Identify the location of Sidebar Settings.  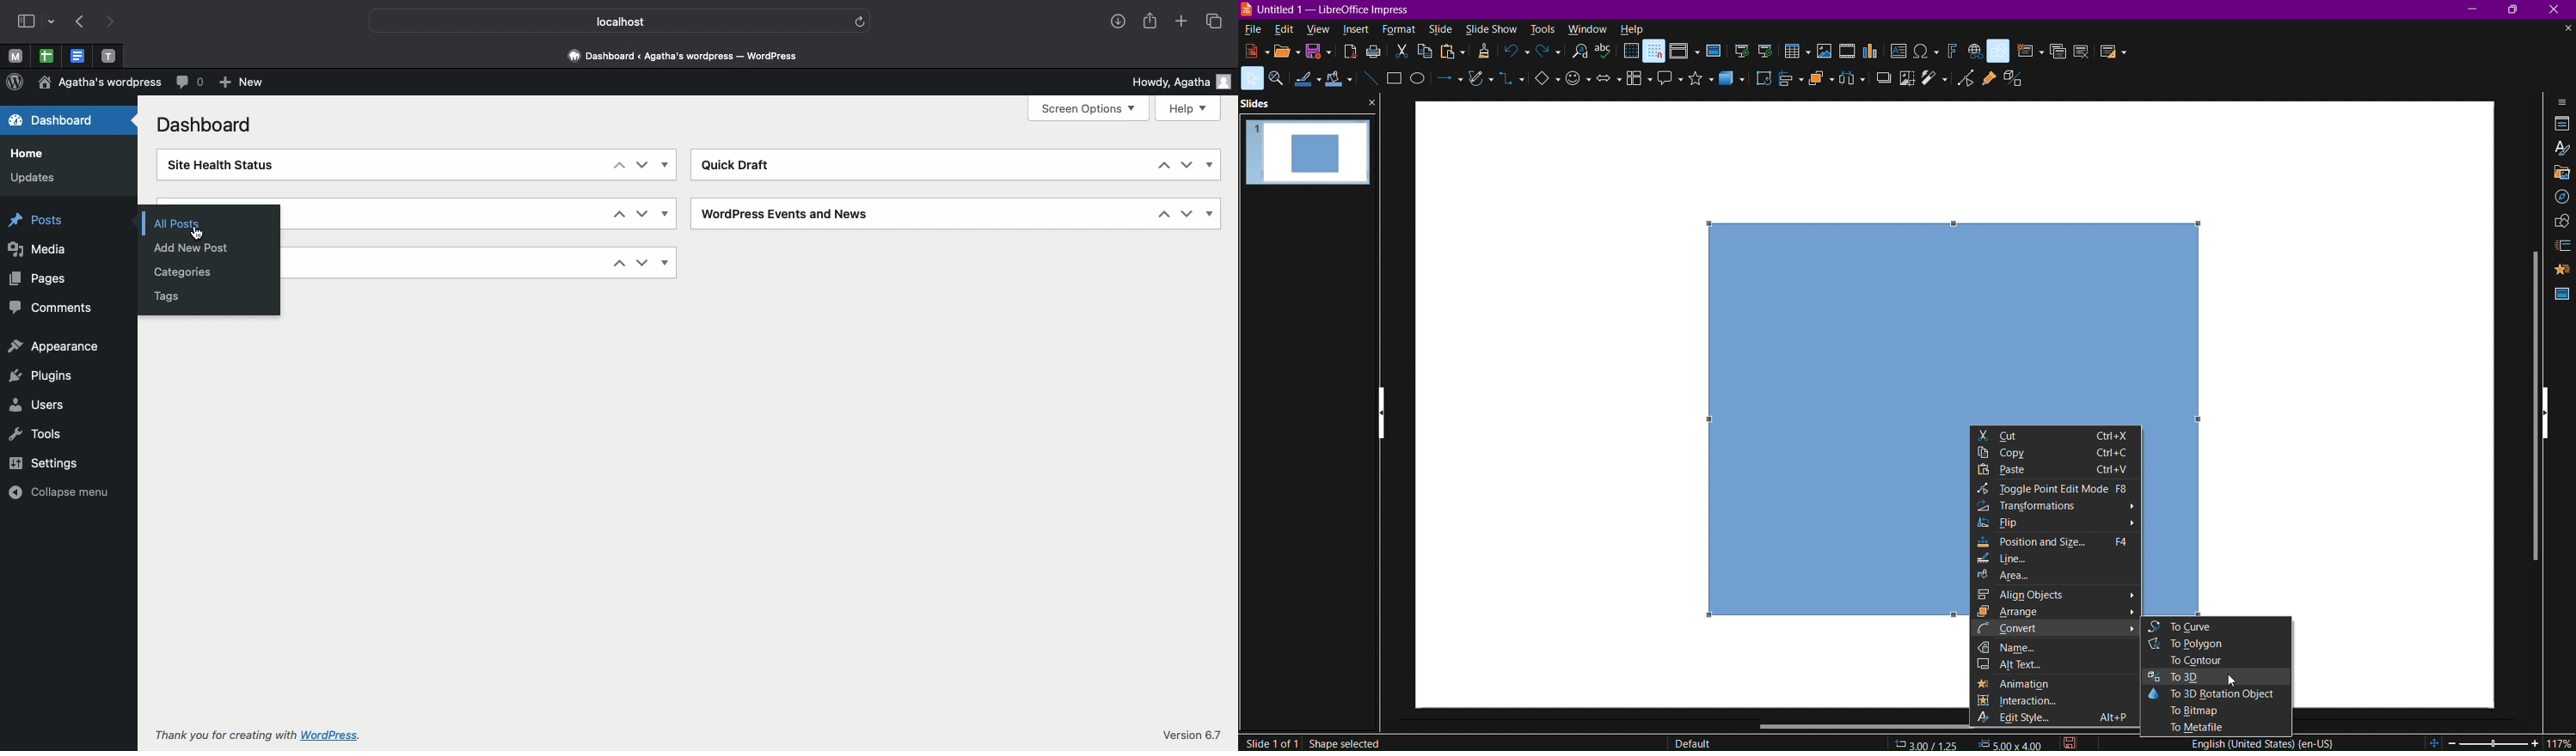
(2558, 102).